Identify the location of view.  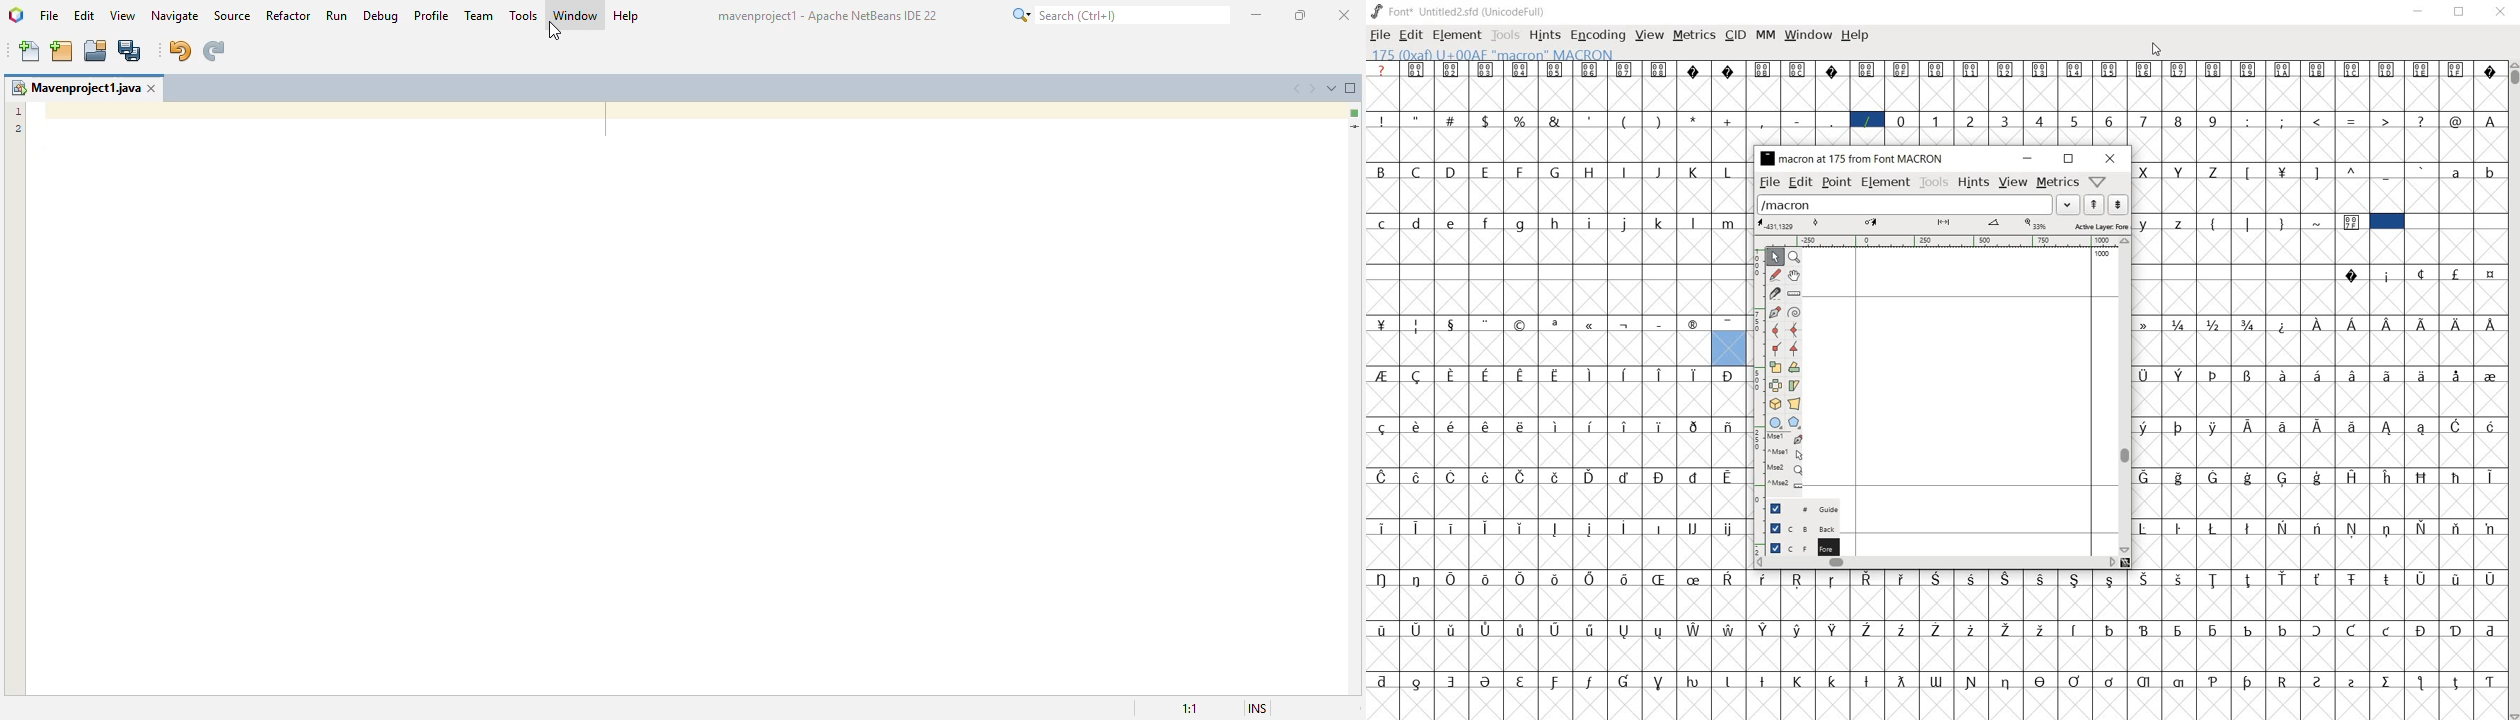
(2013, 184).